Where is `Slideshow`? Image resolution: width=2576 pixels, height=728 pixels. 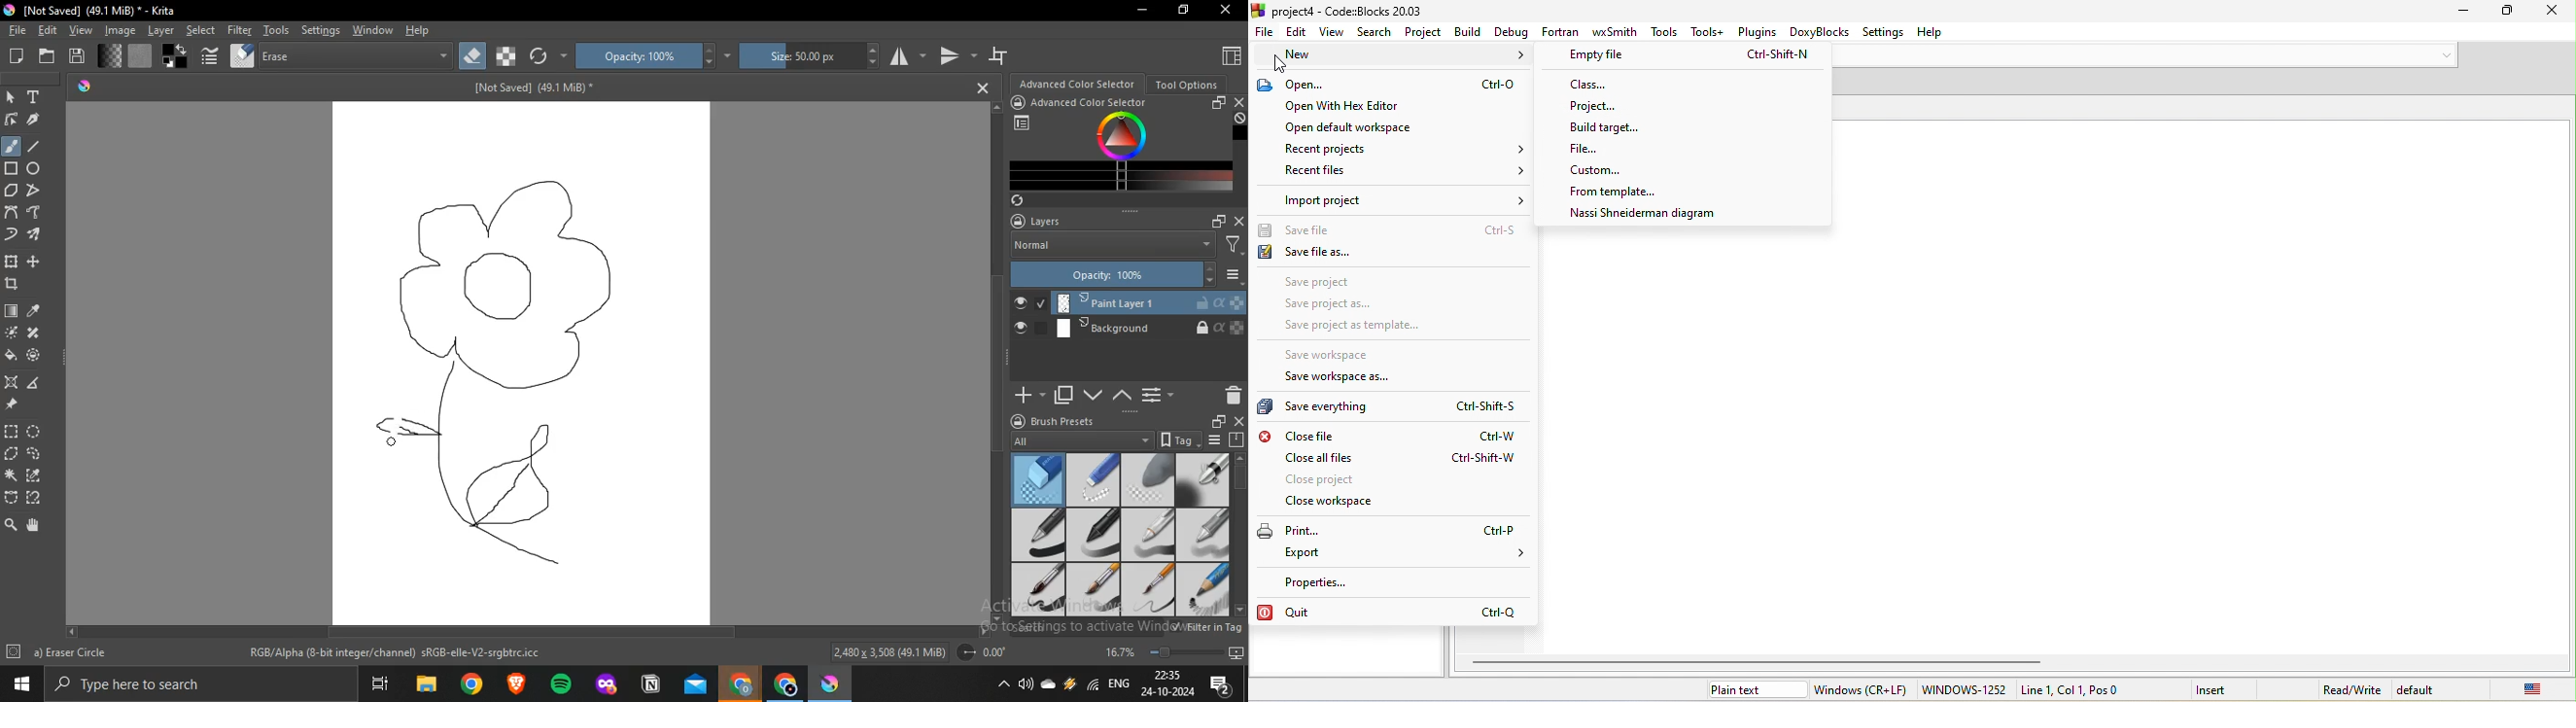 Slideshow is located at coordinates (1236, 651).